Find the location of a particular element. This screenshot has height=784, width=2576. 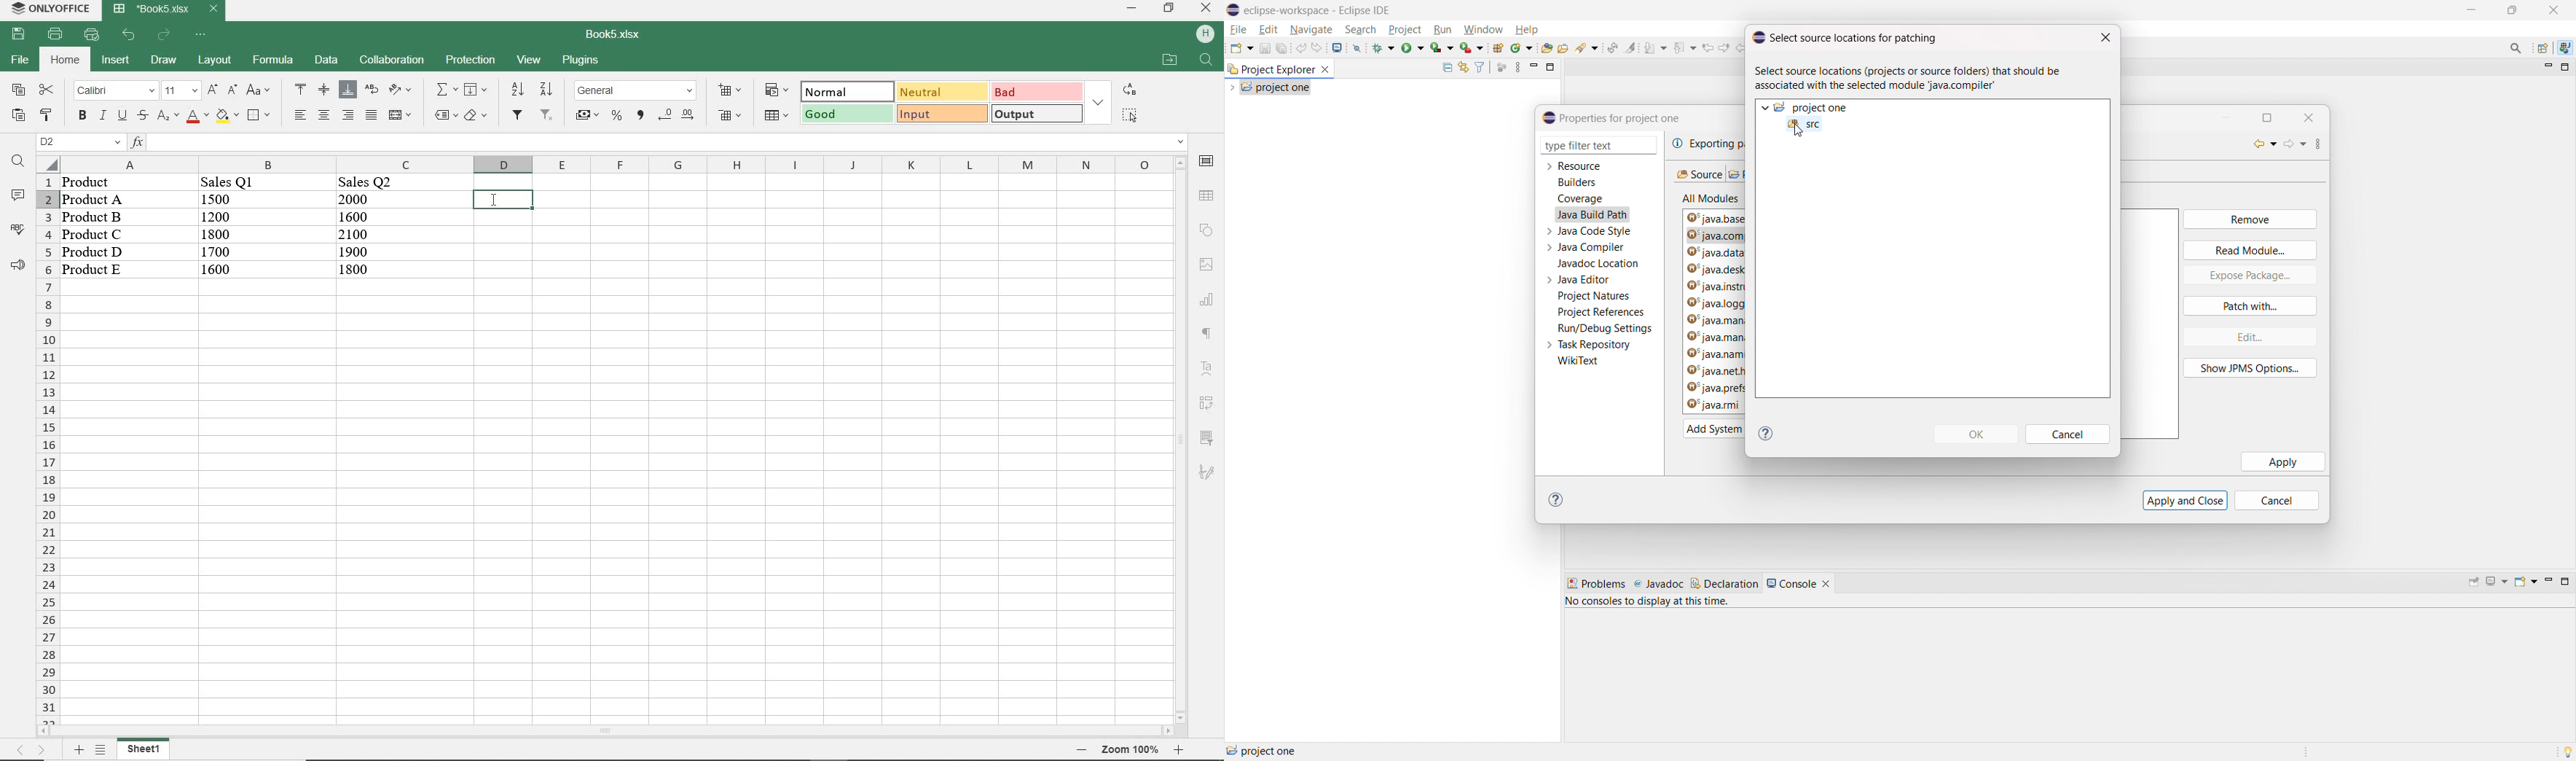

pivot table is located at coordinates (1206, 404).